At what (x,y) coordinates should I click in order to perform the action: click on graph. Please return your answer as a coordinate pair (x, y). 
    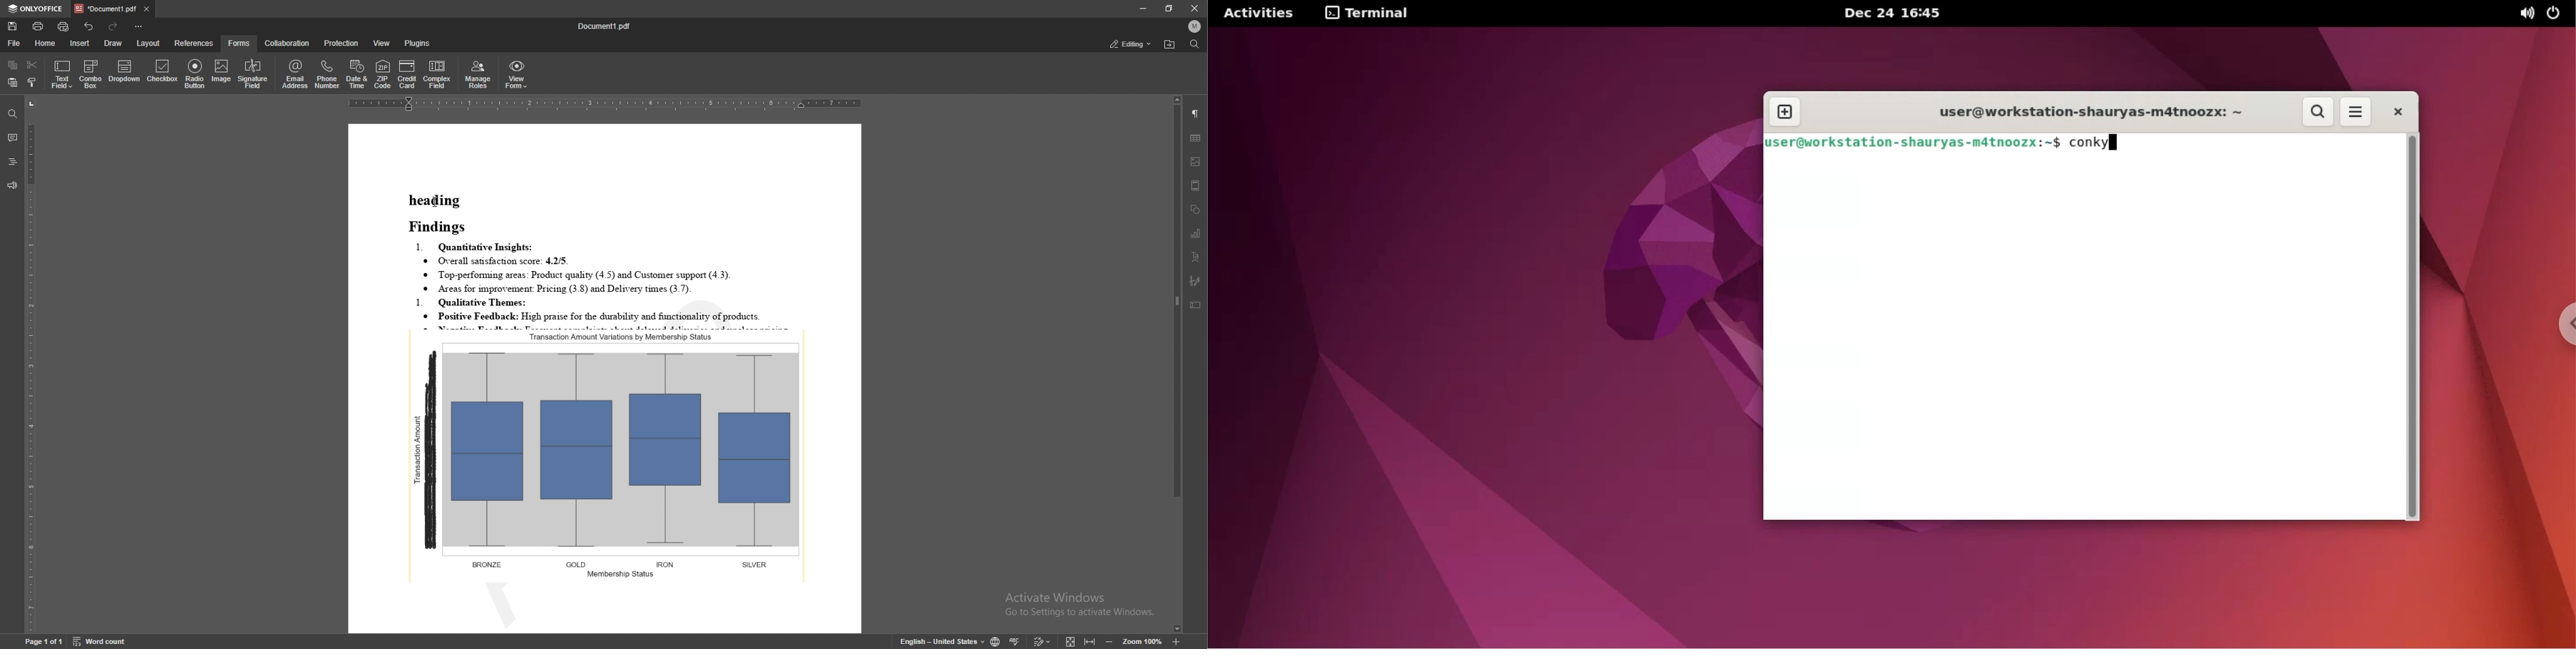
    Looking at the image, I should click on (610, 455).